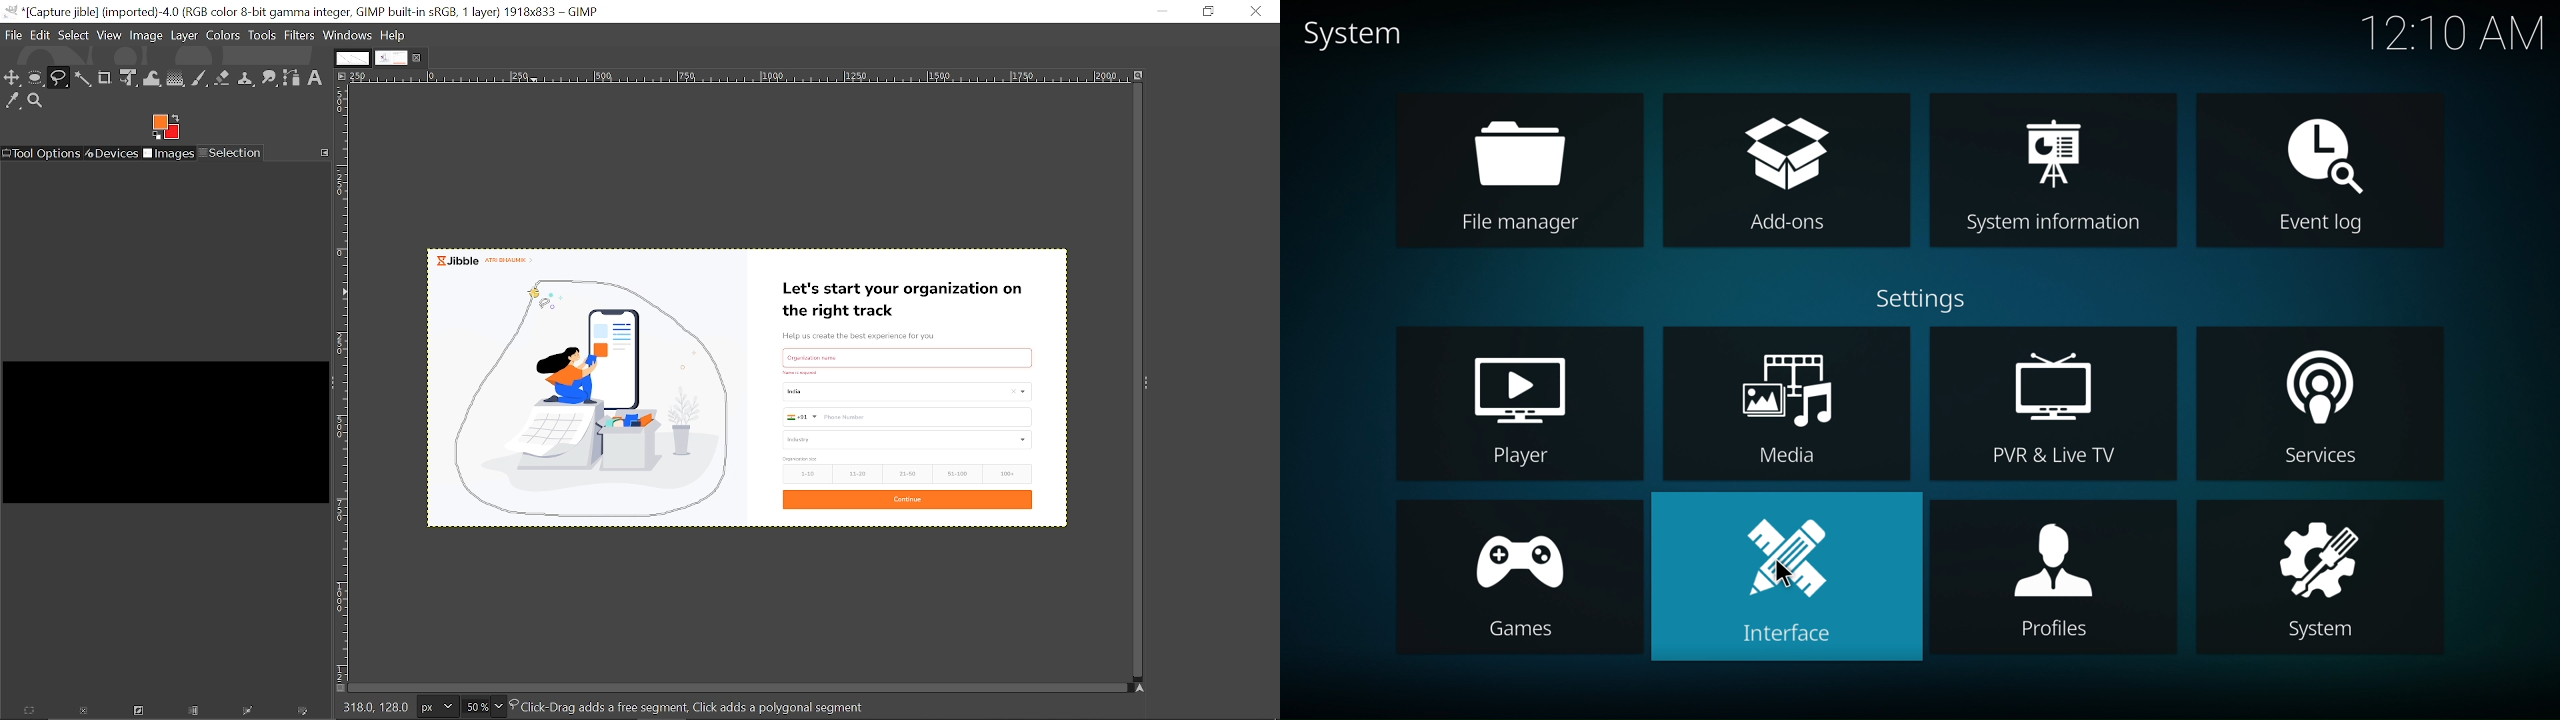 The width and height of the screenshot is (2576, 728). I want to click on Crop tool, so click(104, 78).